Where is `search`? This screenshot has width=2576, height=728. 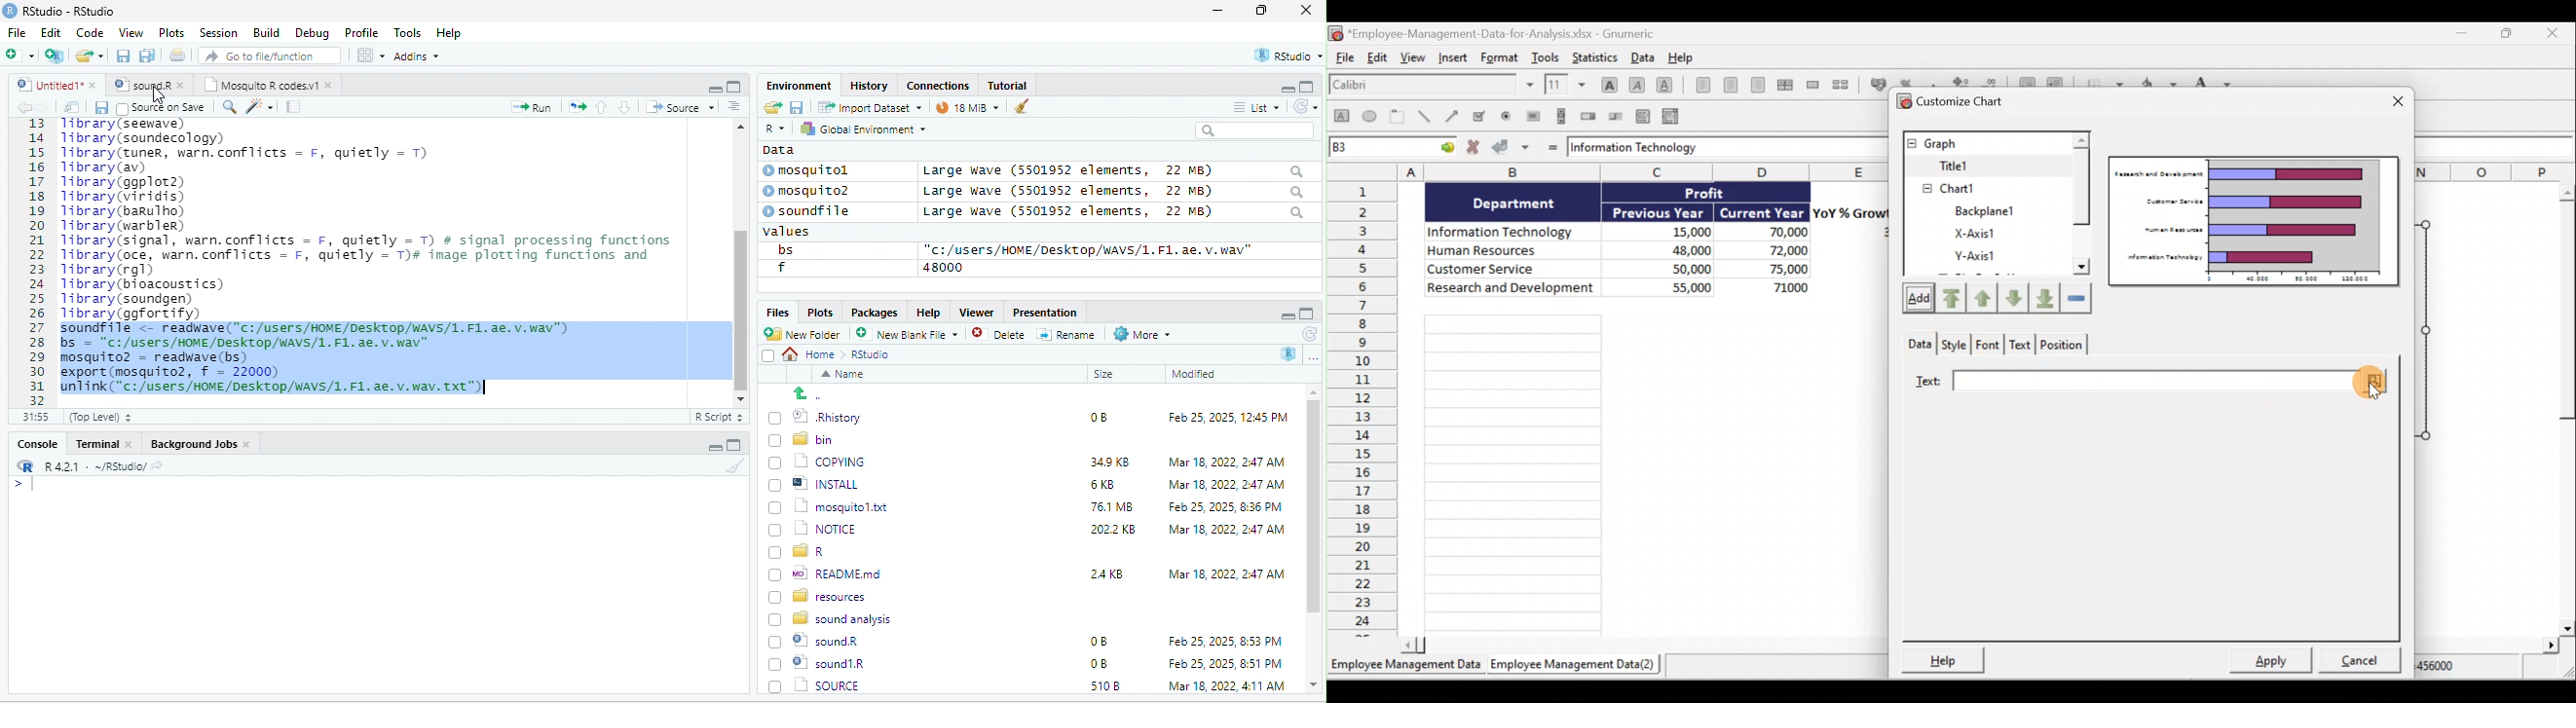 search is located at coordinates (229, 105).